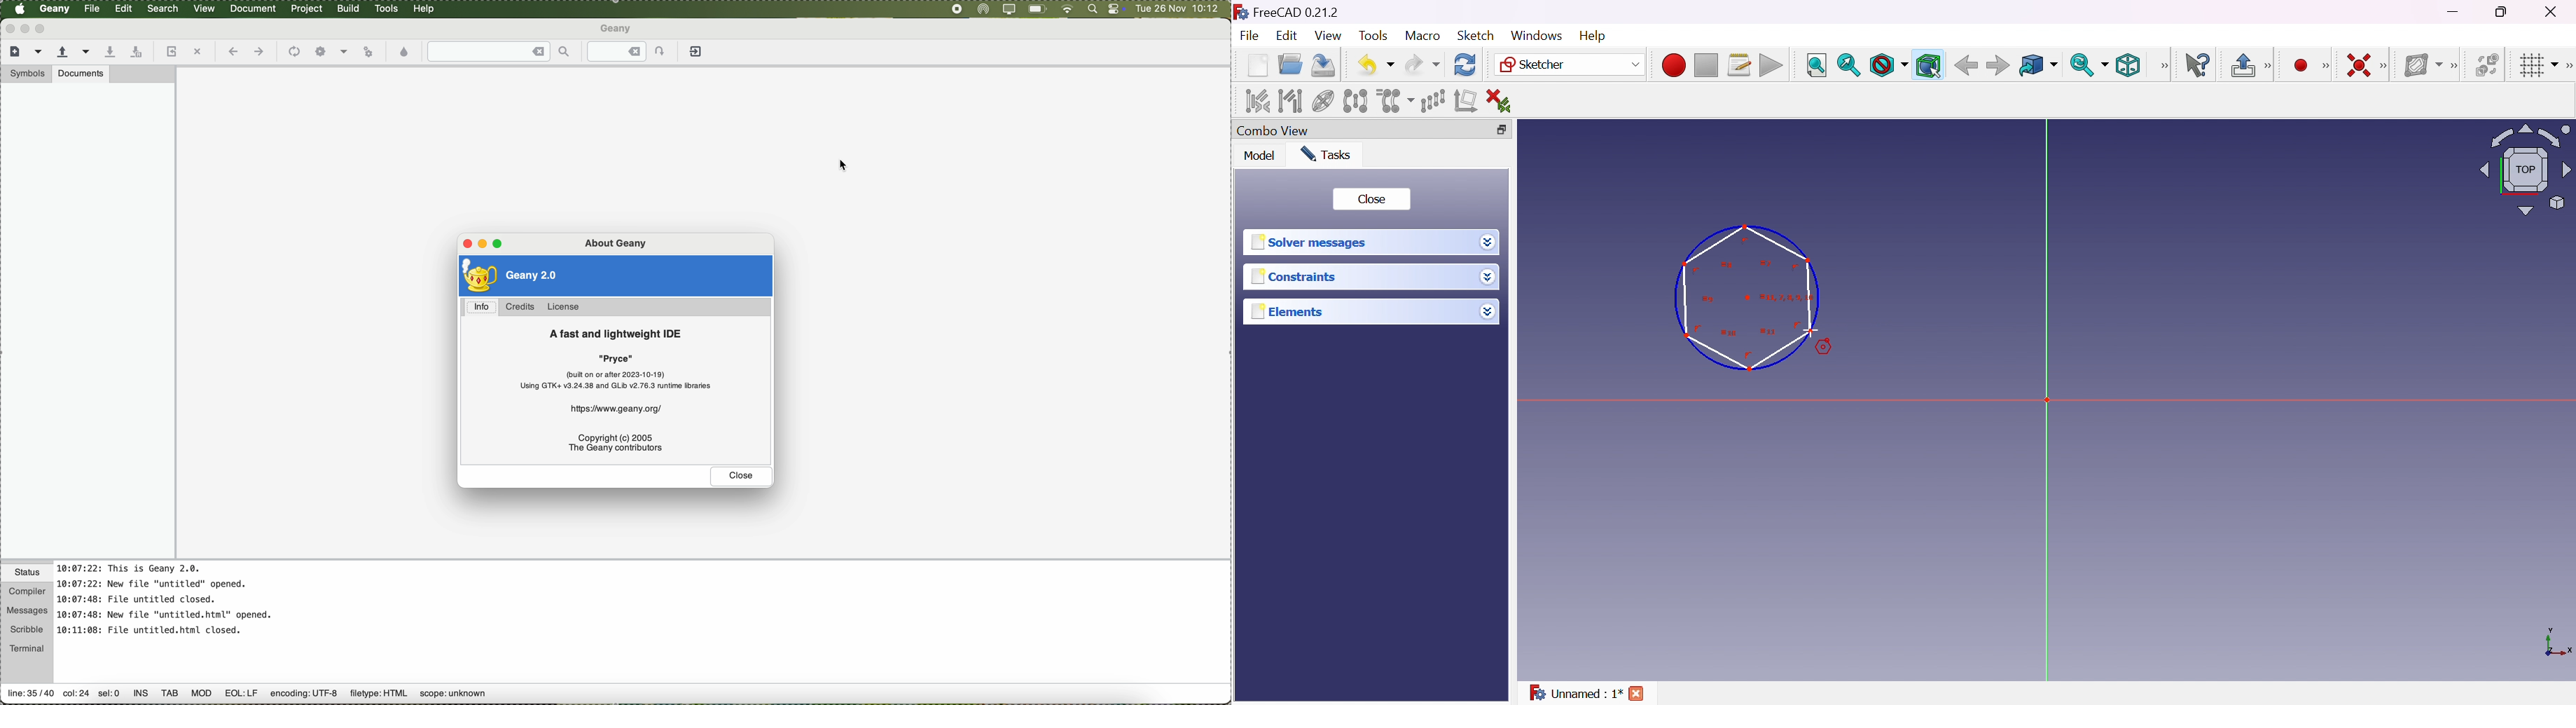 The height and width of the screenshot is (728, 2576). What do you see at coordinates (1481, 35) in the screenshot?
I see `Sketch` at bounding box center [1481, 35].